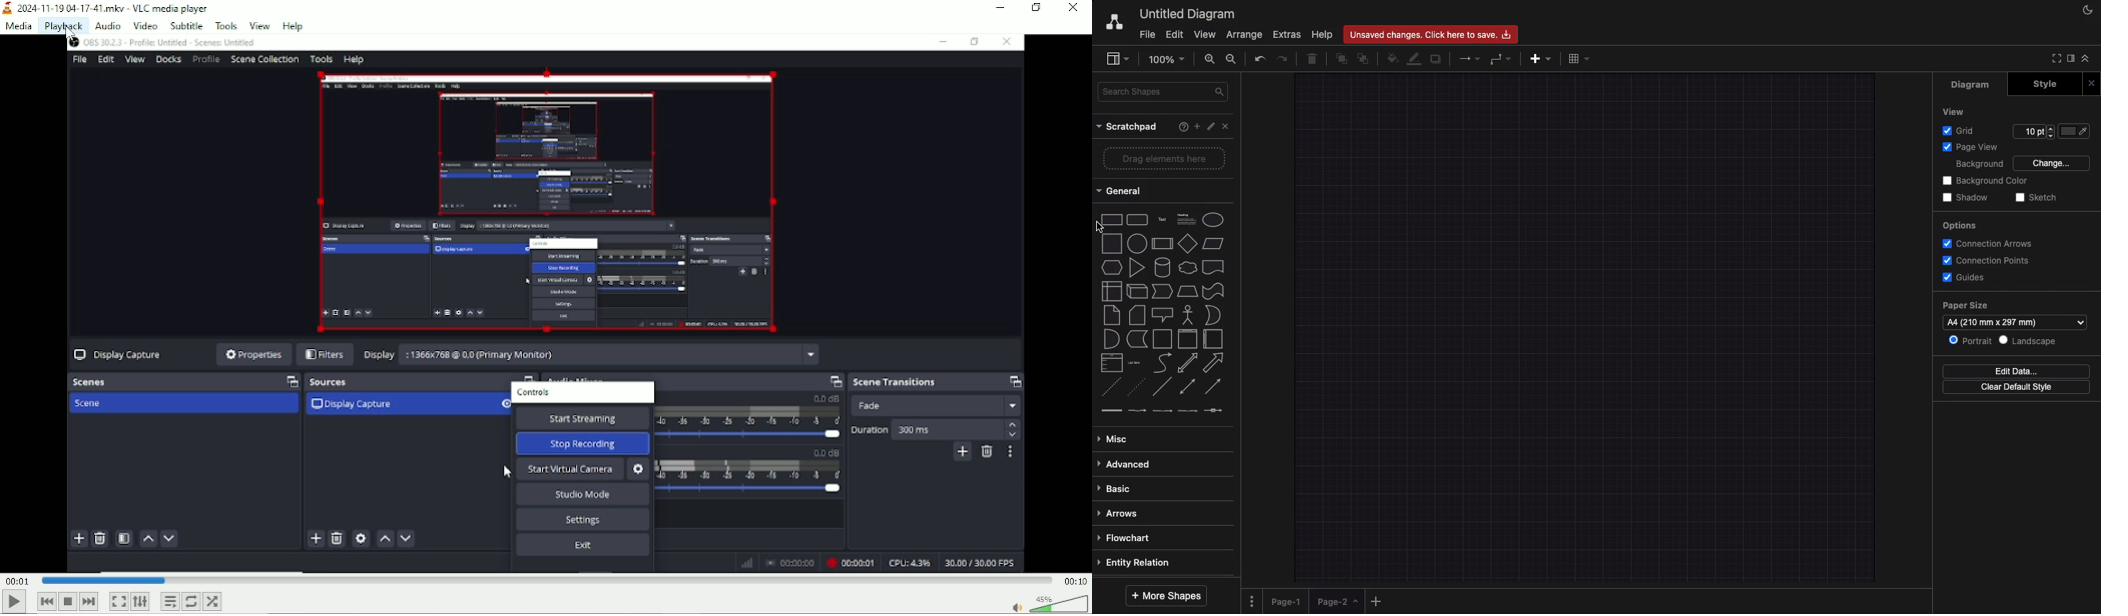 The height and width of the screenshot is (616, 2128). Describe the element at coordinates (107, 24) in the screenshot. I see `audio` at that location.